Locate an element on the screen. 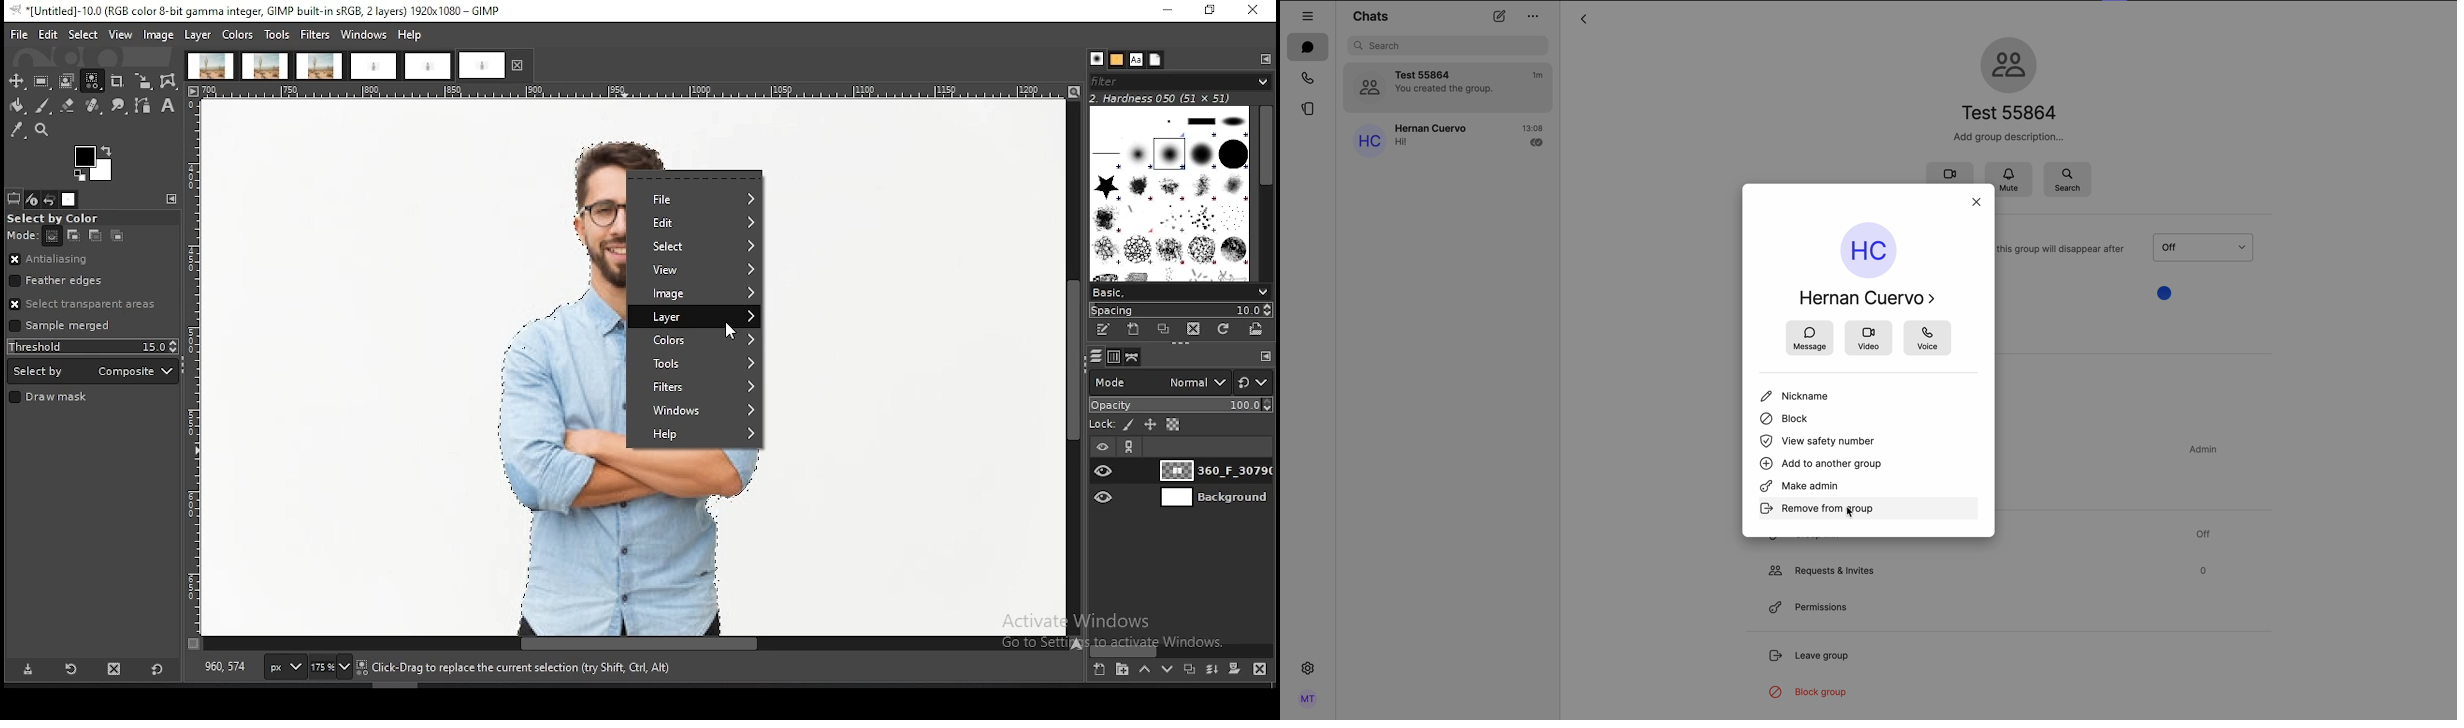 Image resolution: width=2464 pixels, height=728 pixels. zoom status is located at coordinates (332, 668).